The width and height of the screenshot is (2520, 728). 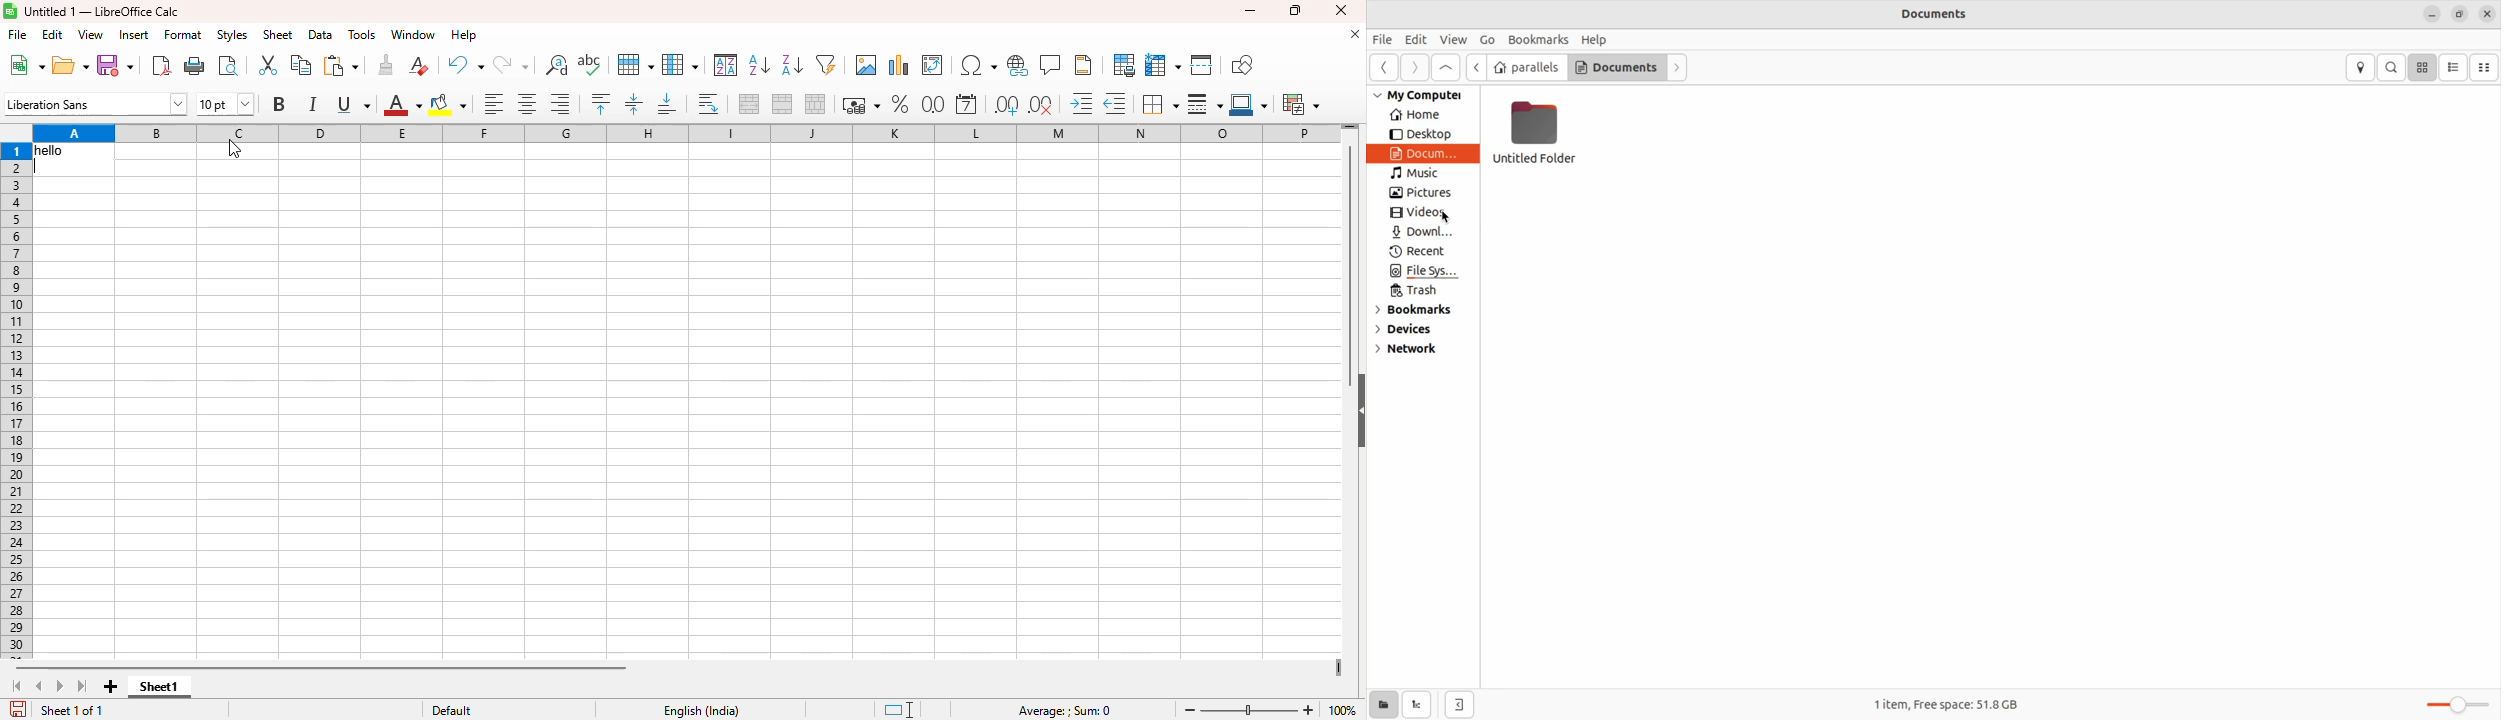 What do you see at coordinates (1241, 64) in the screenshot?
I see `show draw functions` at bounding box center [1241, 64].